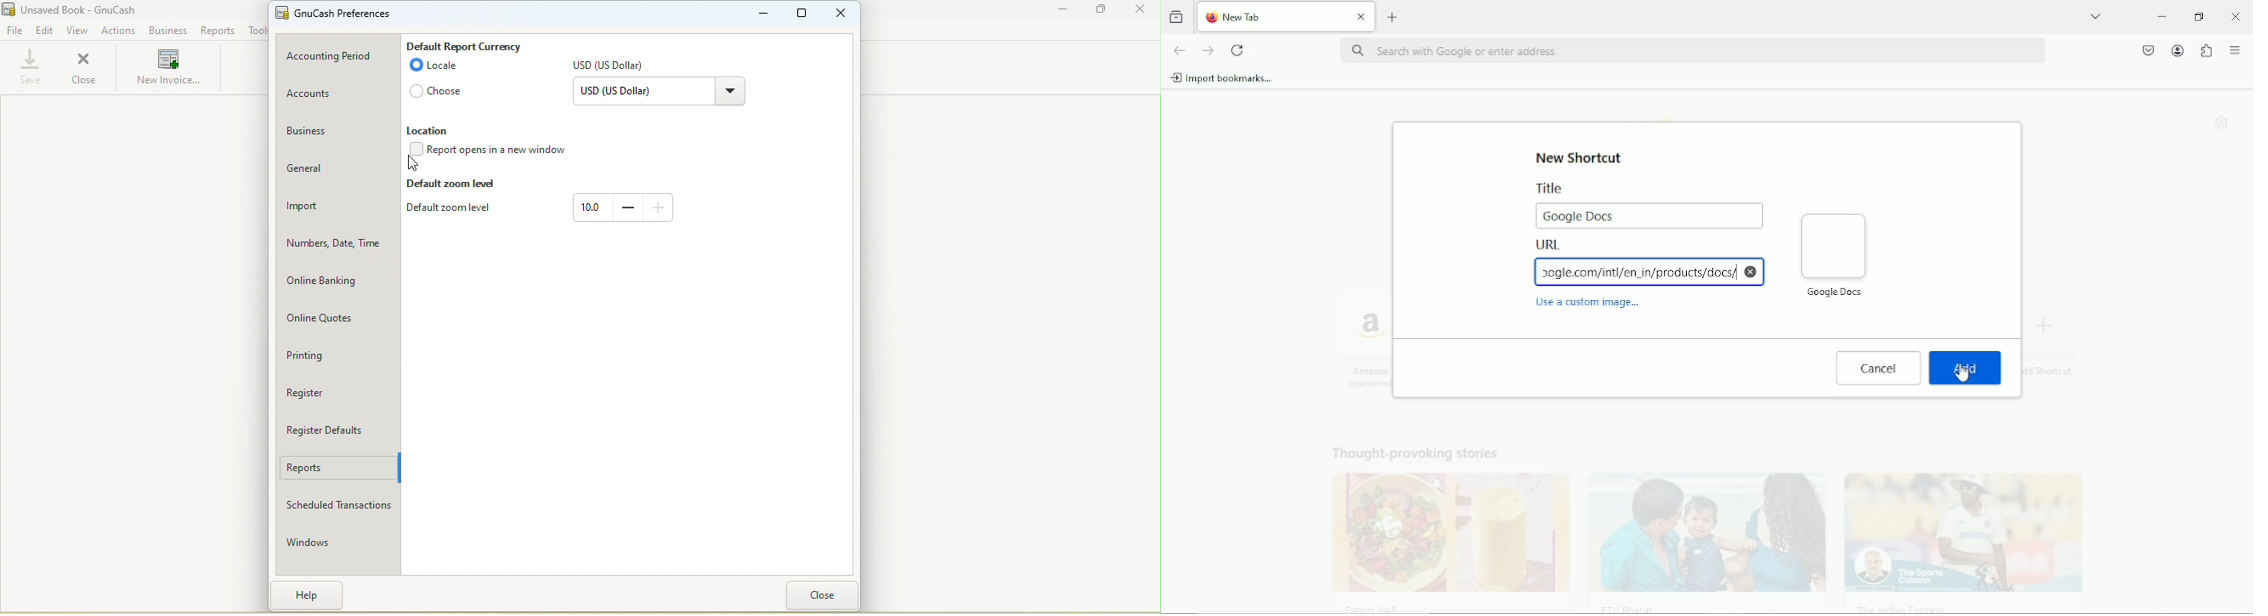 The image size is (2268, 616). I want to click on Title: Google Docs, so click(1649, 205).